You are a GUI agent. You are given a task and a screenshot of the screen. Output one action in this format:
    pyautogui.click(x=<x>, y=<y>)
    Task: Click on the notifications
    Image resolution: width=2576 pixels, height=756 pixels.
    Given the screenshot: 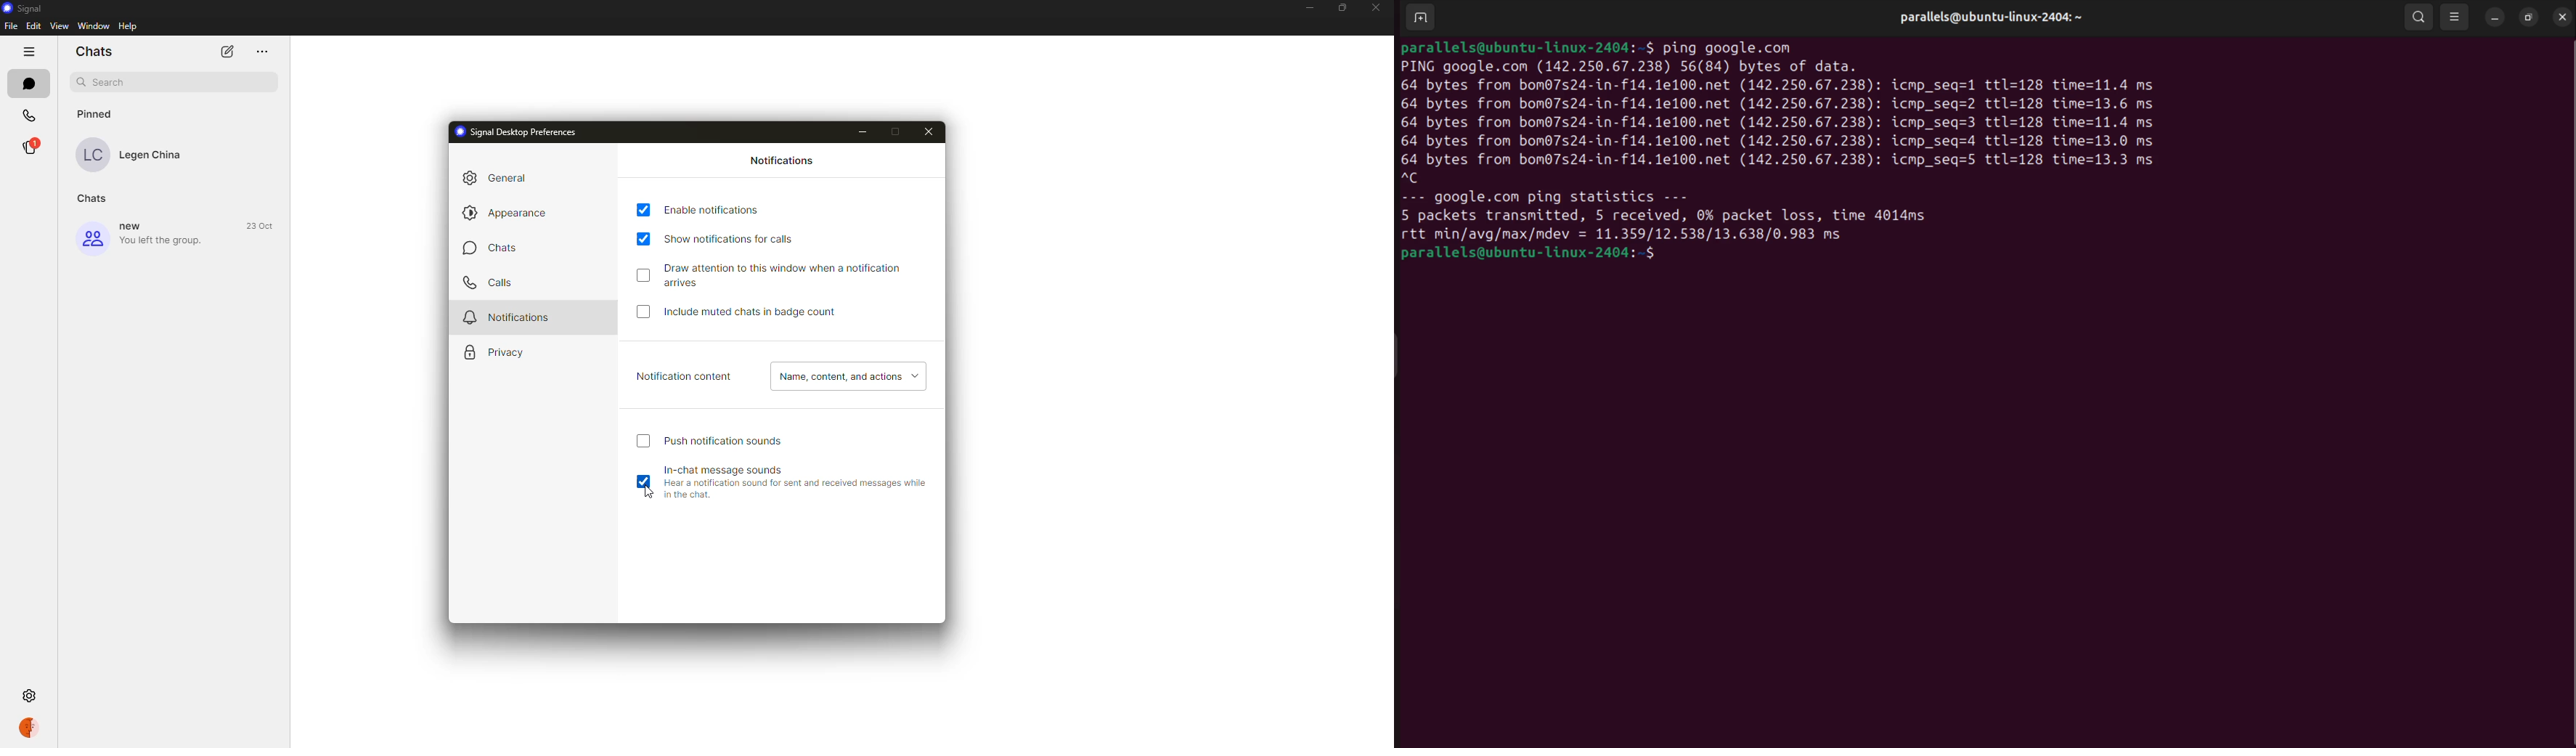 What is the action you would take?
    pyautogui.click(x=511, y=318)
    